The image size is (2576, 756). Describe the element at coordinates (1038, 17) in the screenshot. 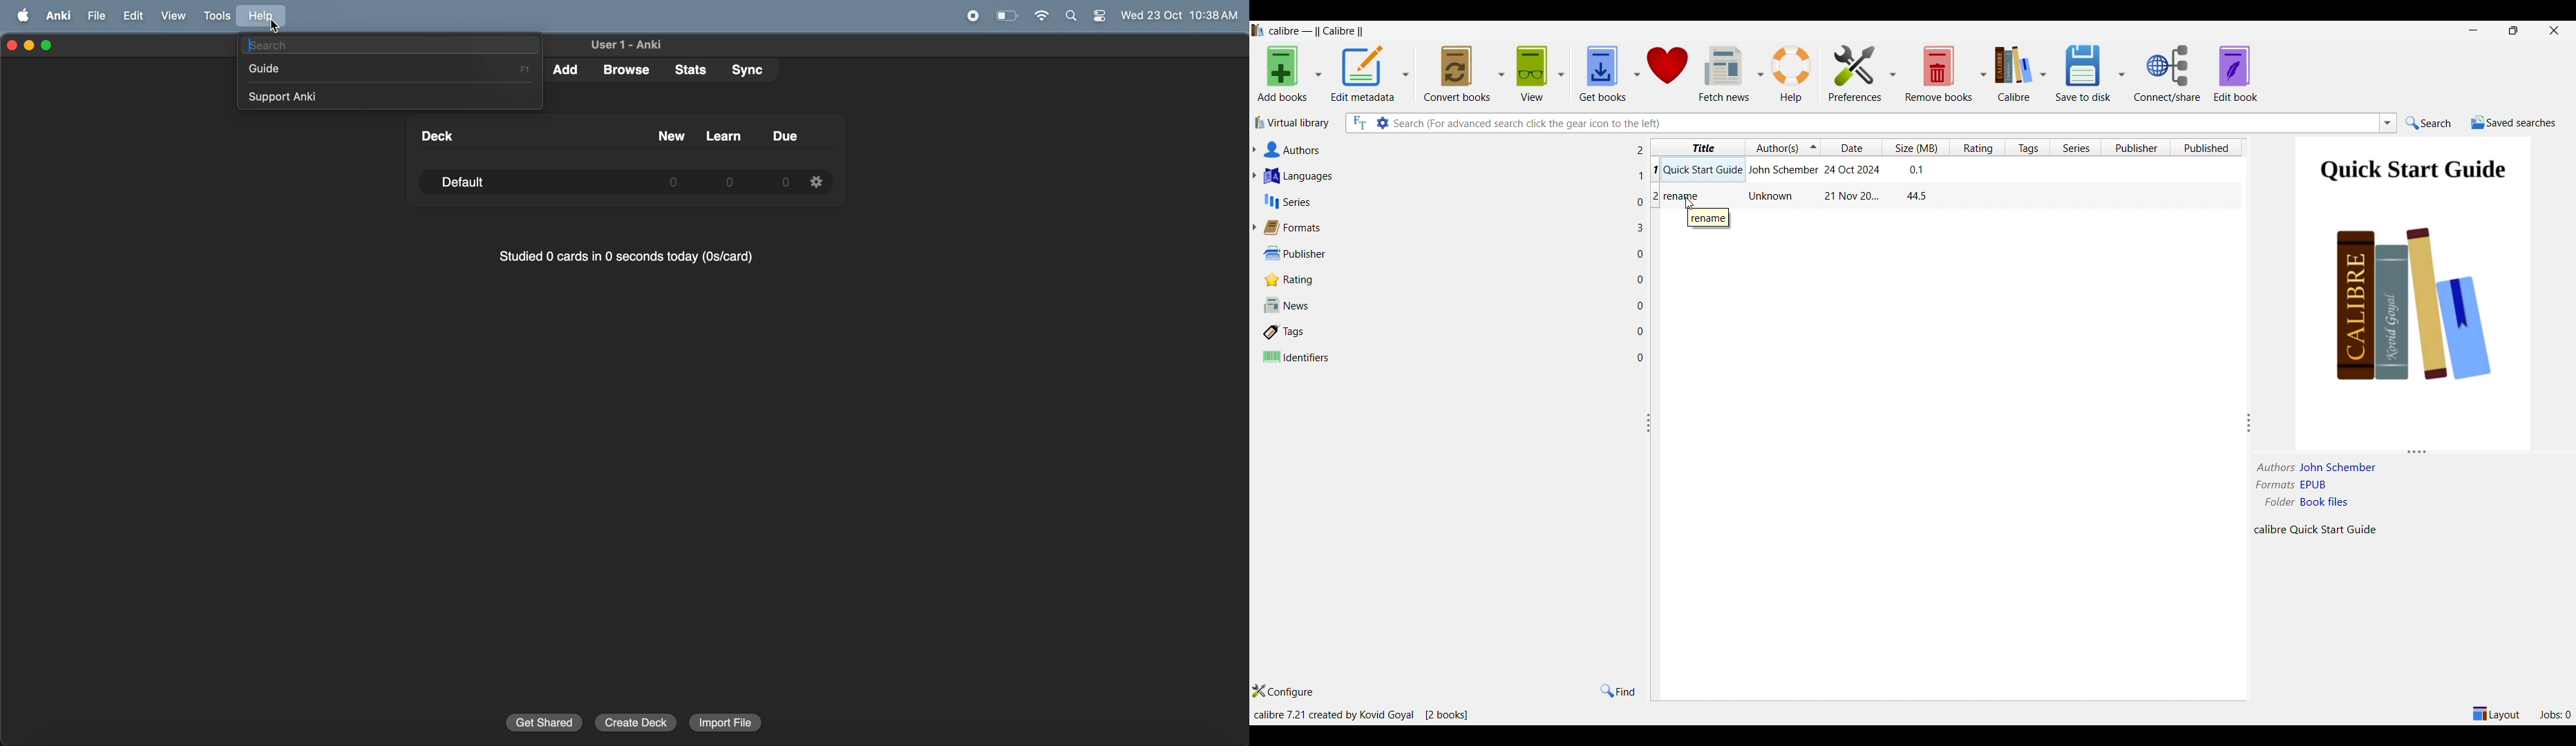

I see `wifi` at that location.